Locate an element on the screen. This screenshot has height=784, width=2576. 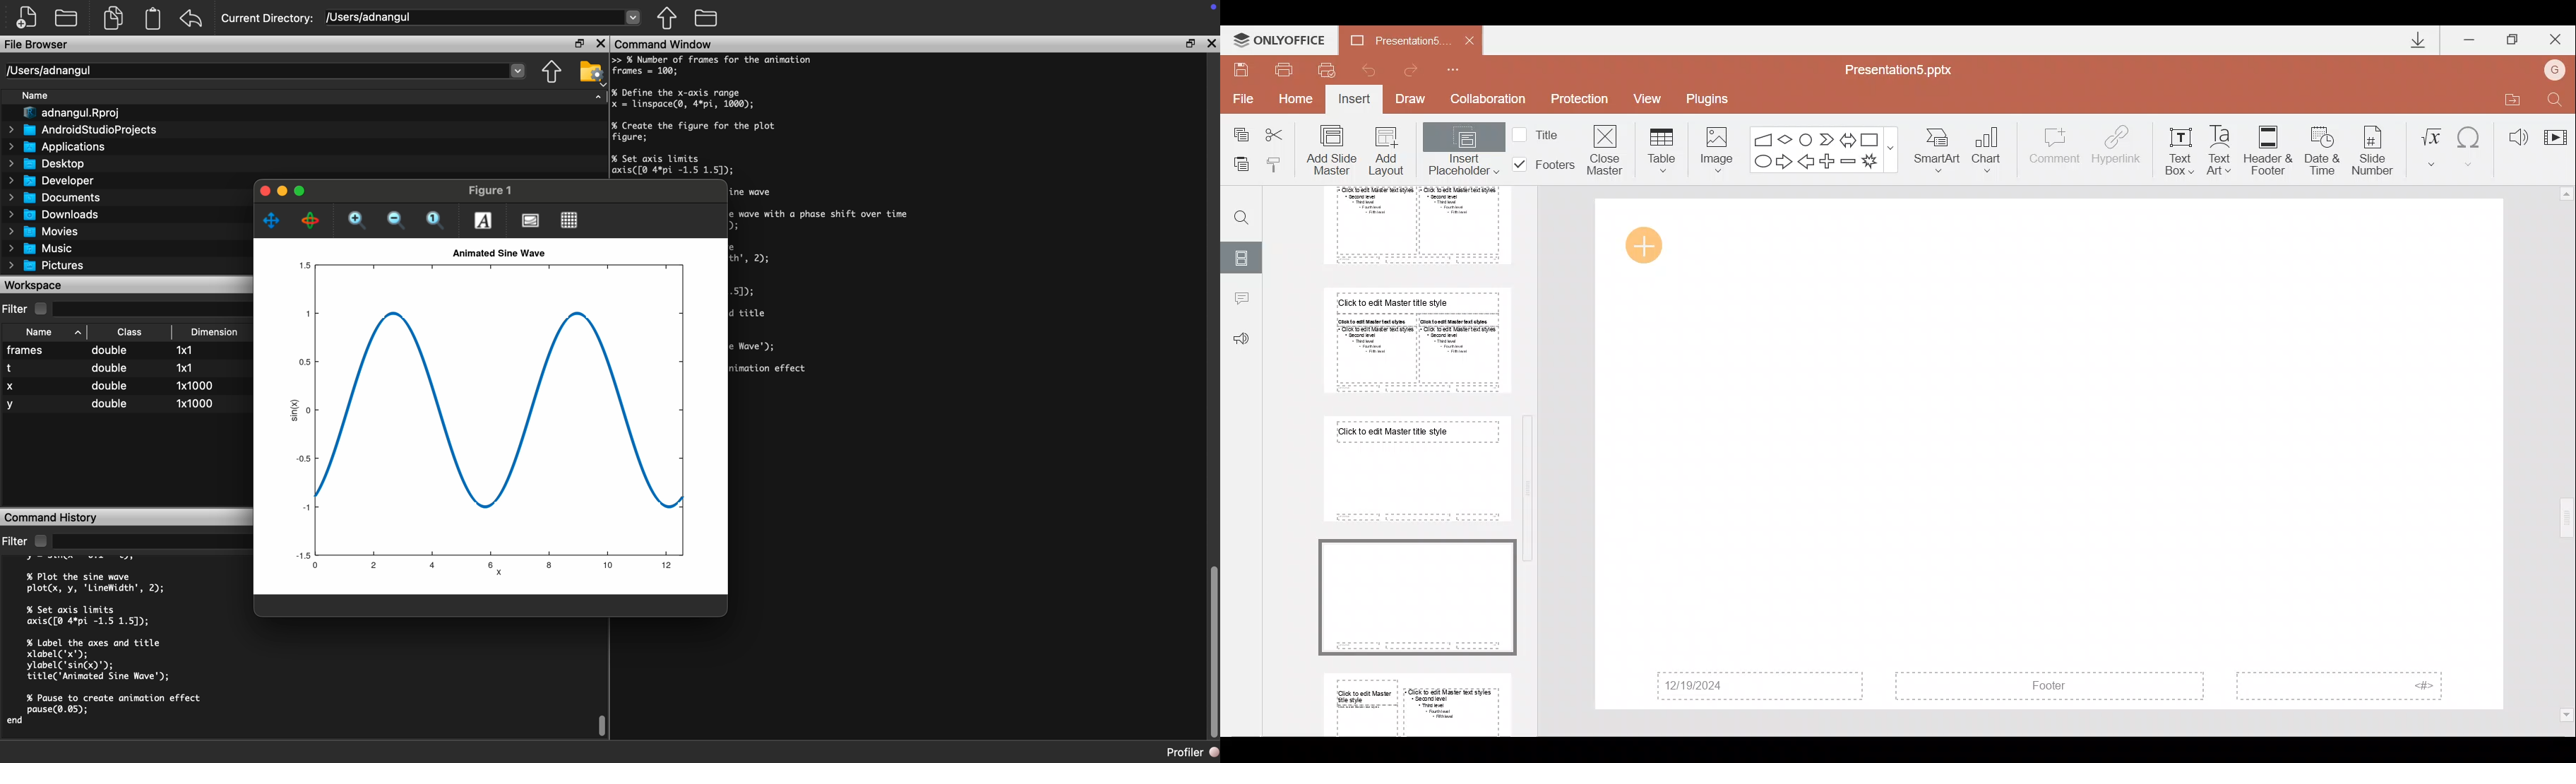
Close is located at coordinates (2558, 37).